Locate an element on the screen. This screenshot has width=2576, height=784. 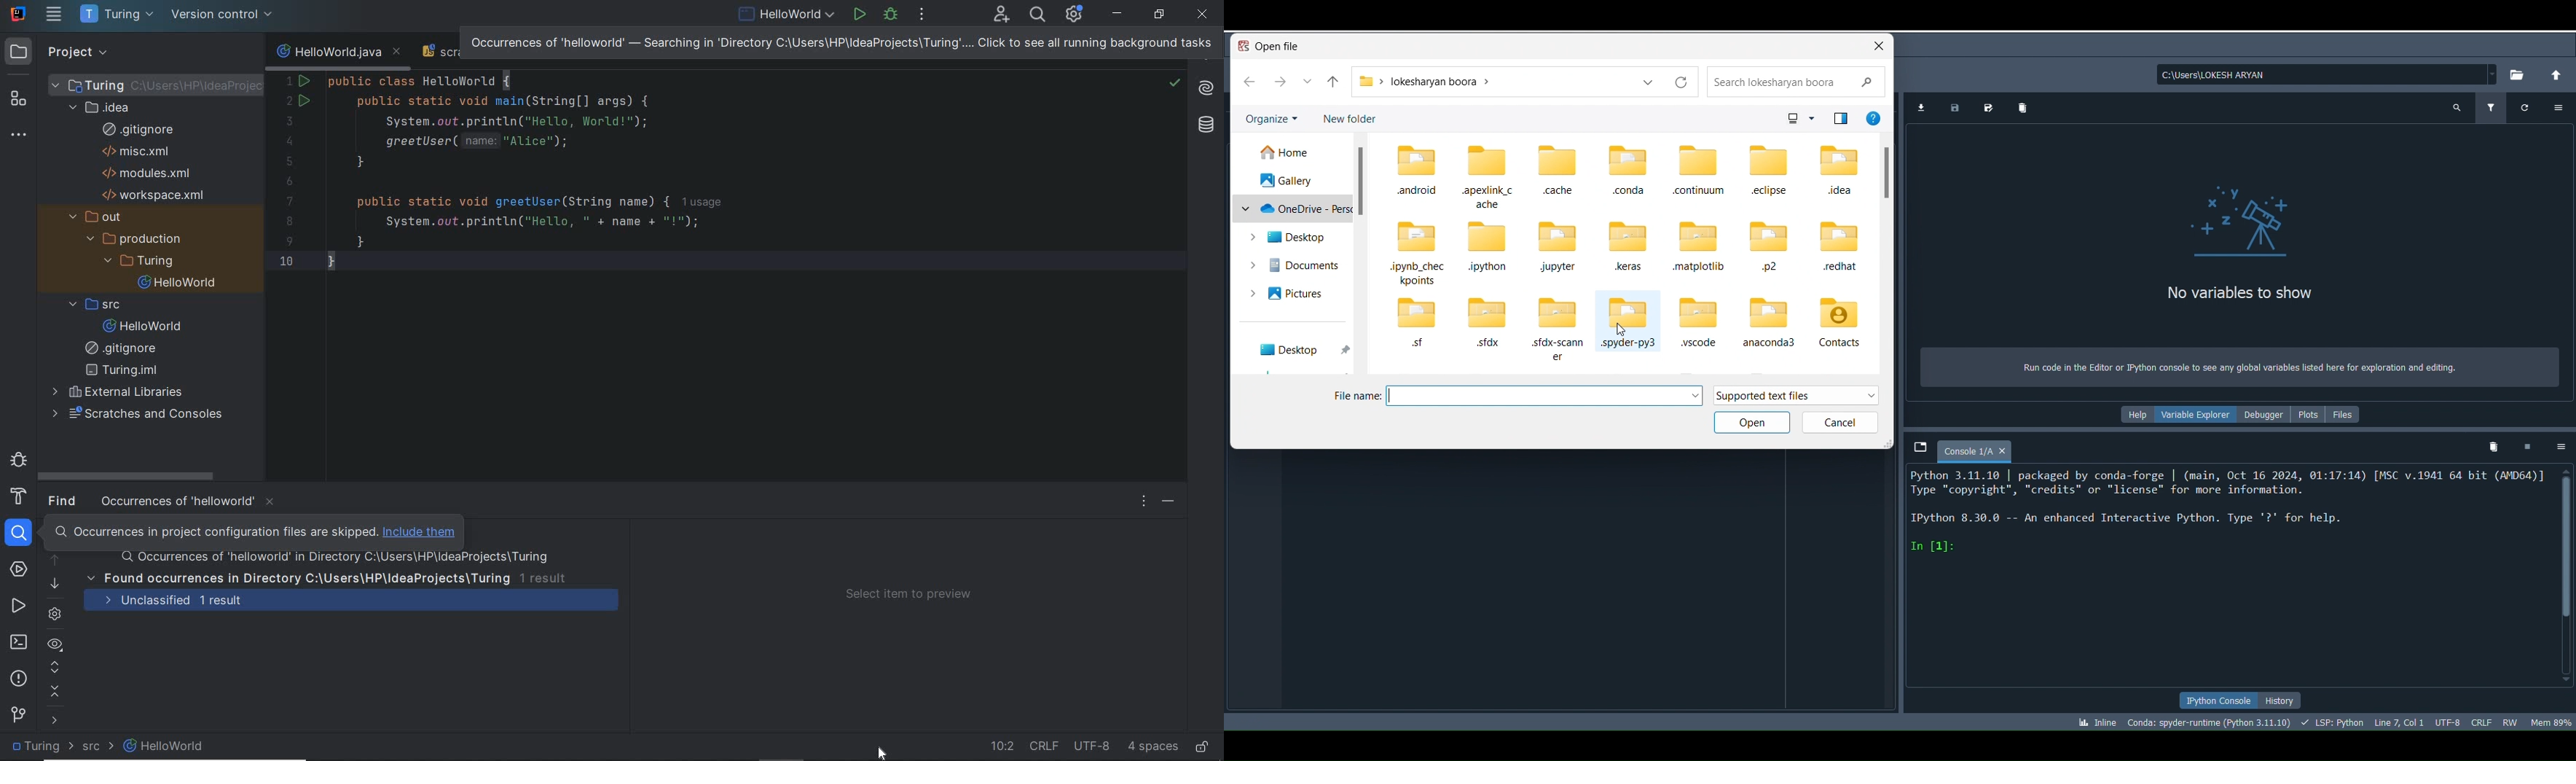
Options is located at coordinates (2562, 445).